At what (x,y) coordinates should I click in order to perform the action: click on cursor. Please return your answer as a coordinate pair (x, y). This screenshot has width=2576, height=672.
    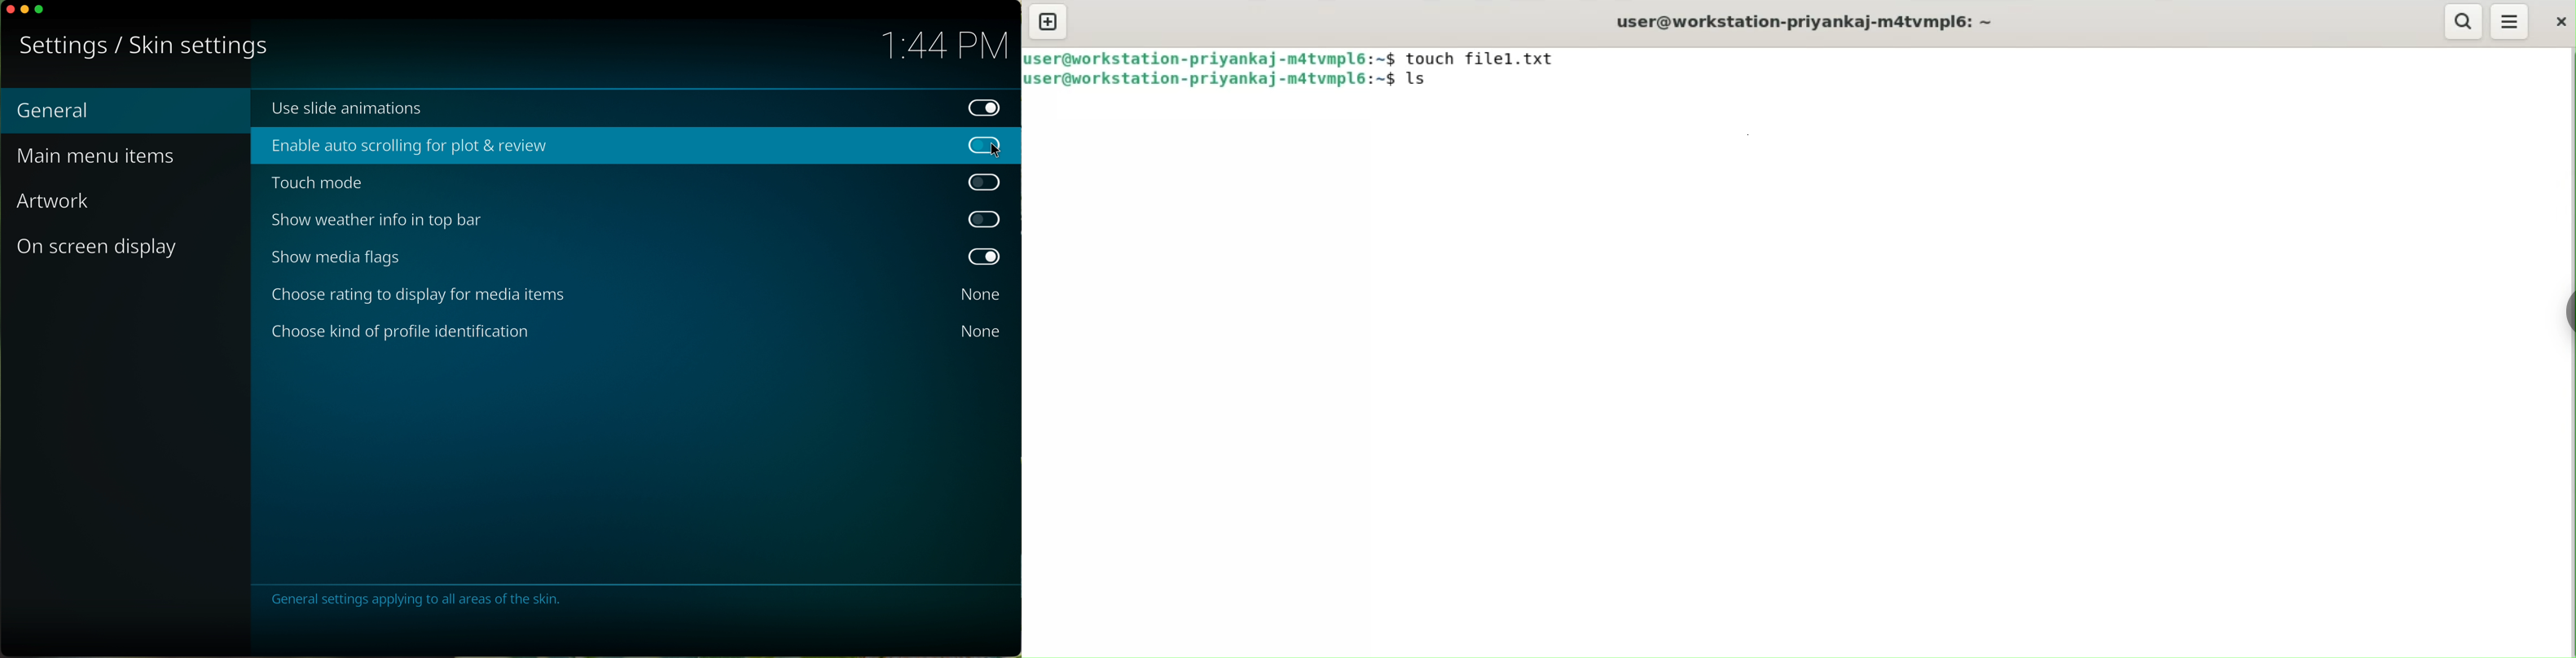
    Looking at the image, I should click on (995, 148).